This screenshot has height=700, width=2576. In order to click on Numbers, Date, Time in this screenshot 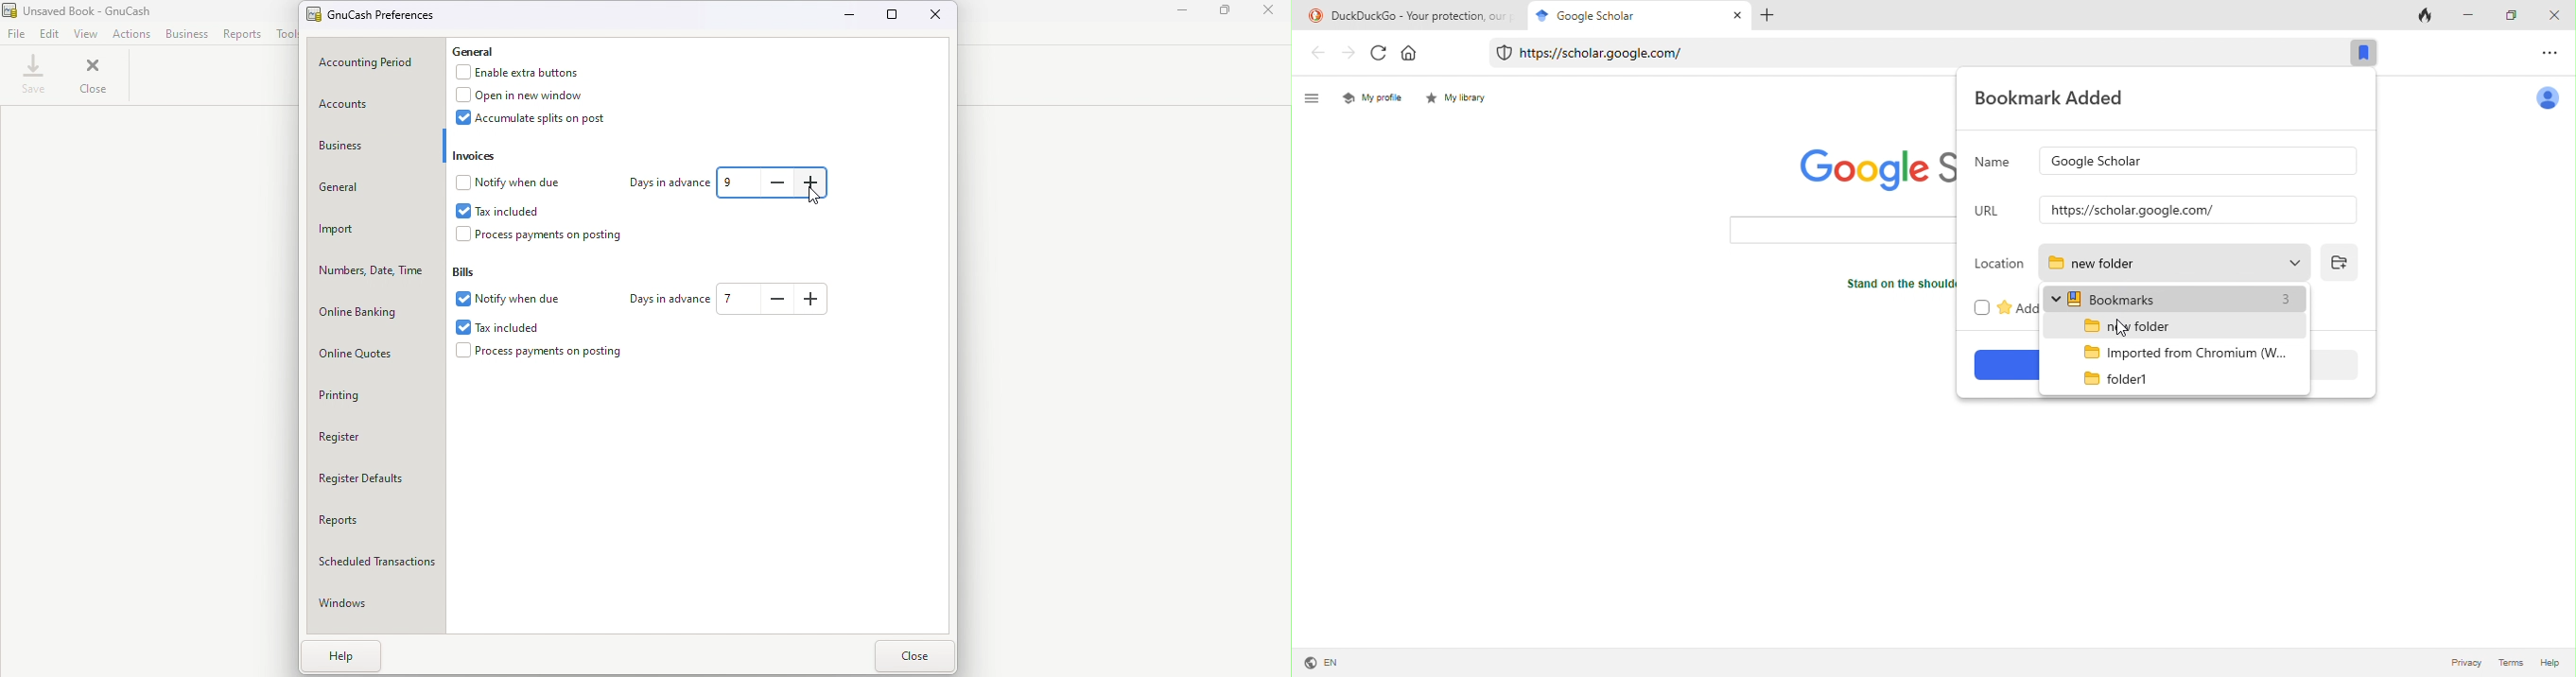, I will do `click(376, 272)`.